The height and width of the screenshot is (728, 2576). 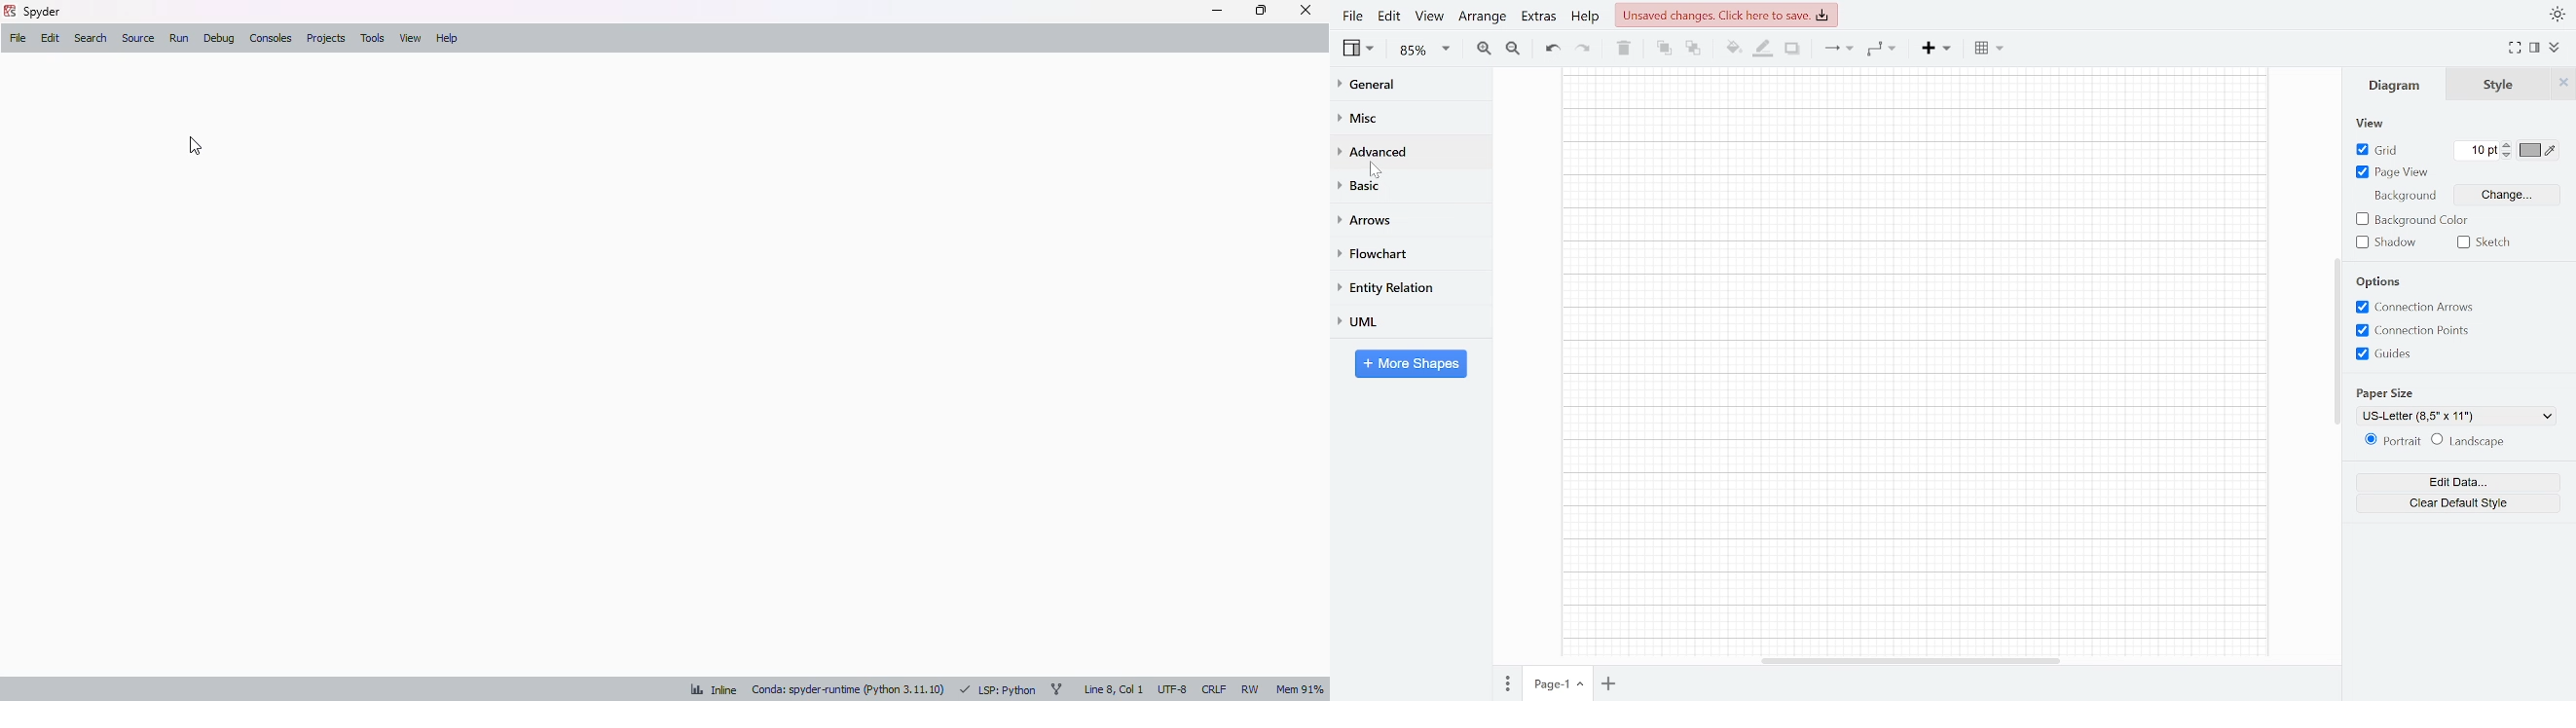 What do you see at coordinates (1558, 682) in the screenshot?
I see `Page-1` at bounding box center [1558, 682].